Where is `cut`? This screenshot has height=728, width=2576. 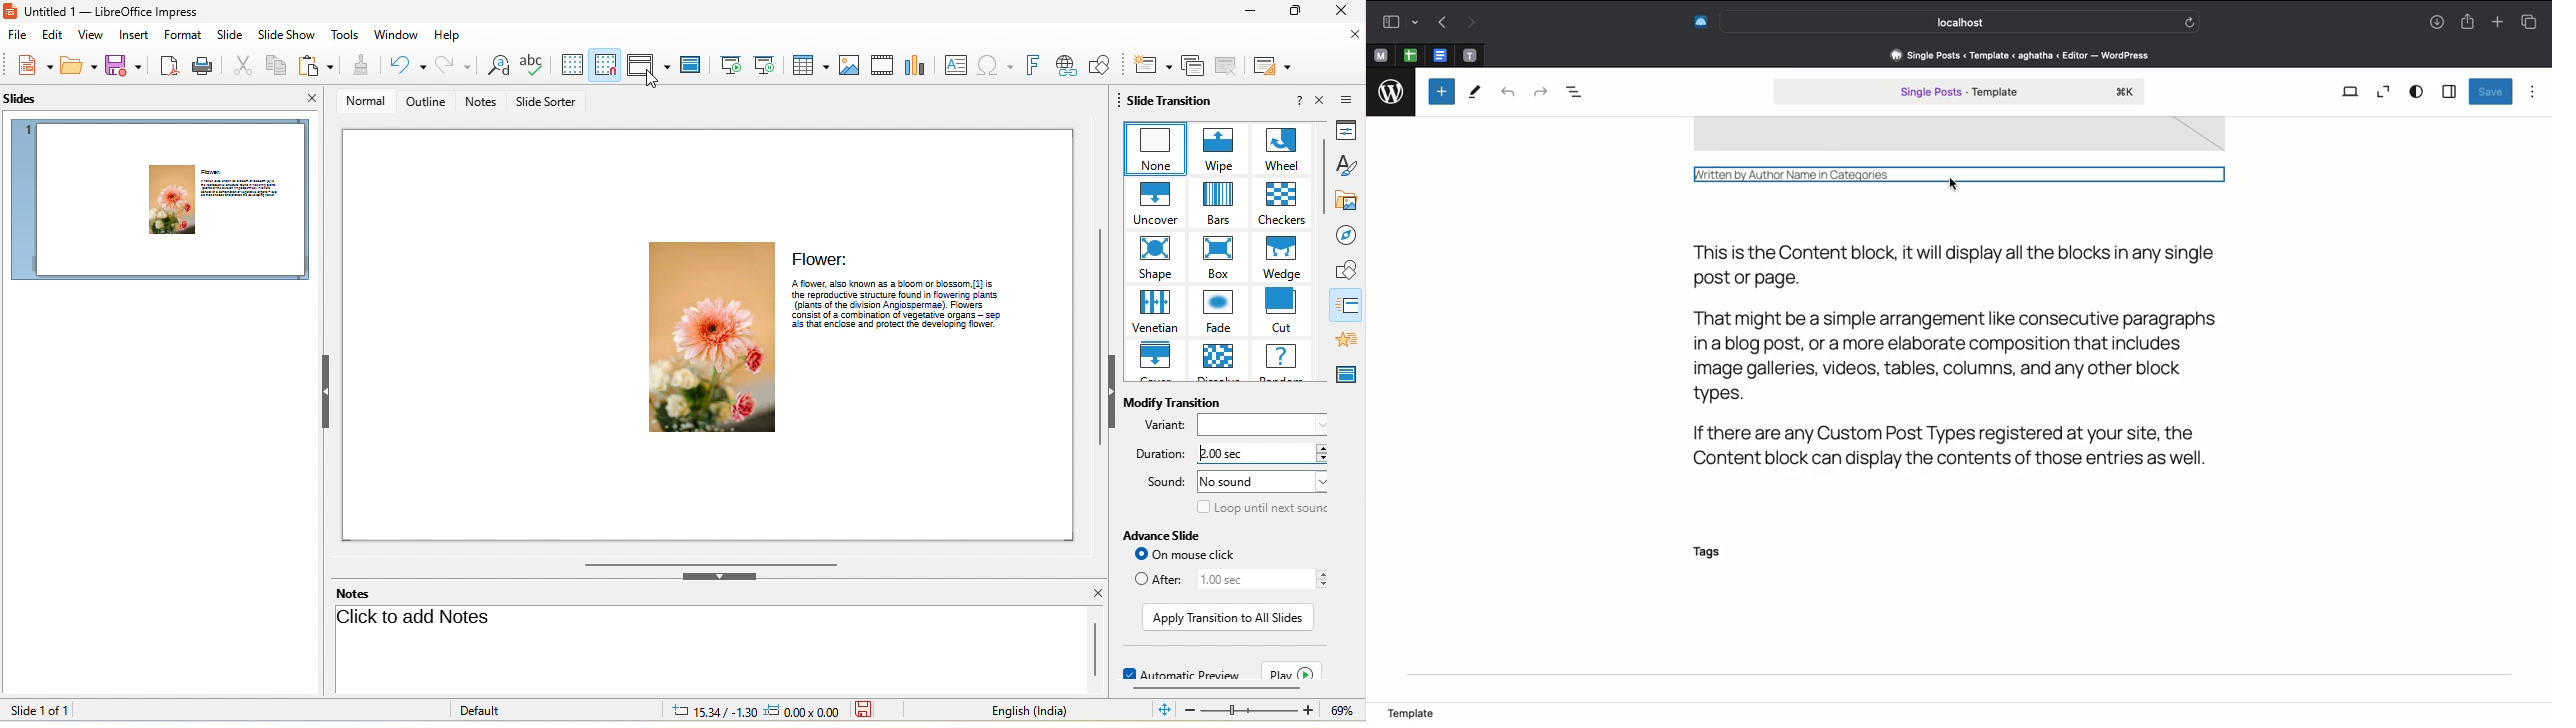
cut is located at coordinates (1283, 310).